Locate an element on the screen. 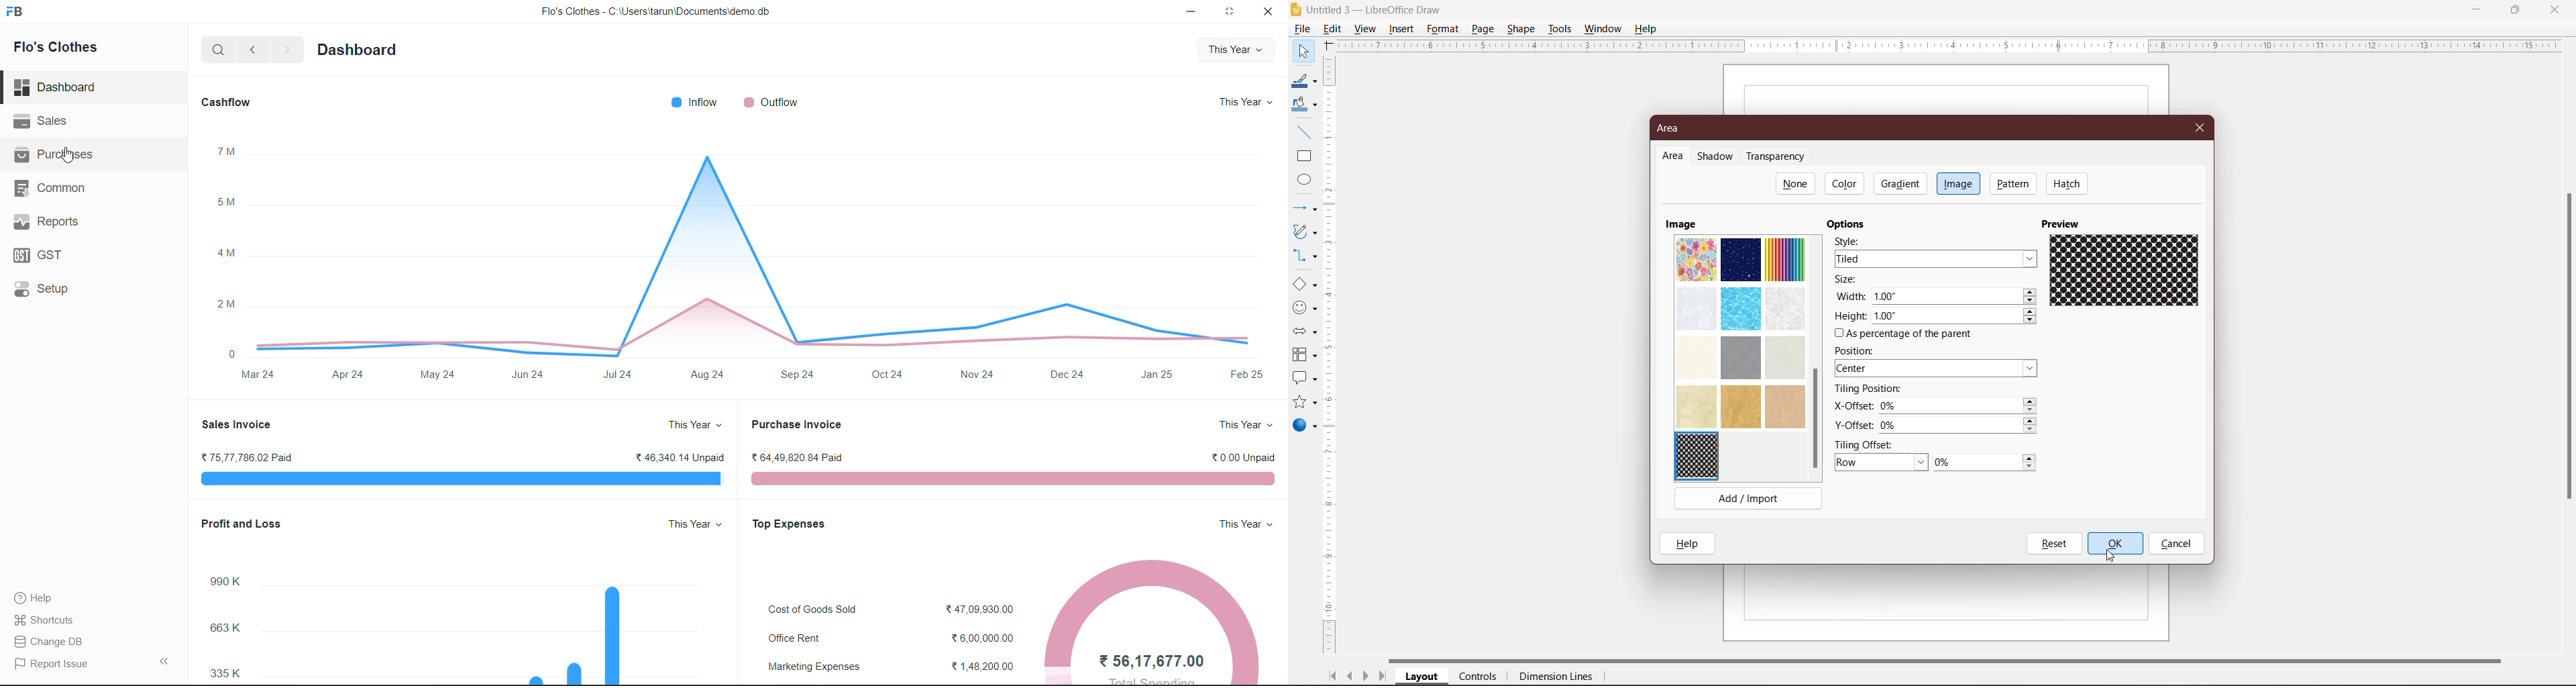 The width and height of the screenshot is (2576, 700). 335K is located at coordinates (226, 674).